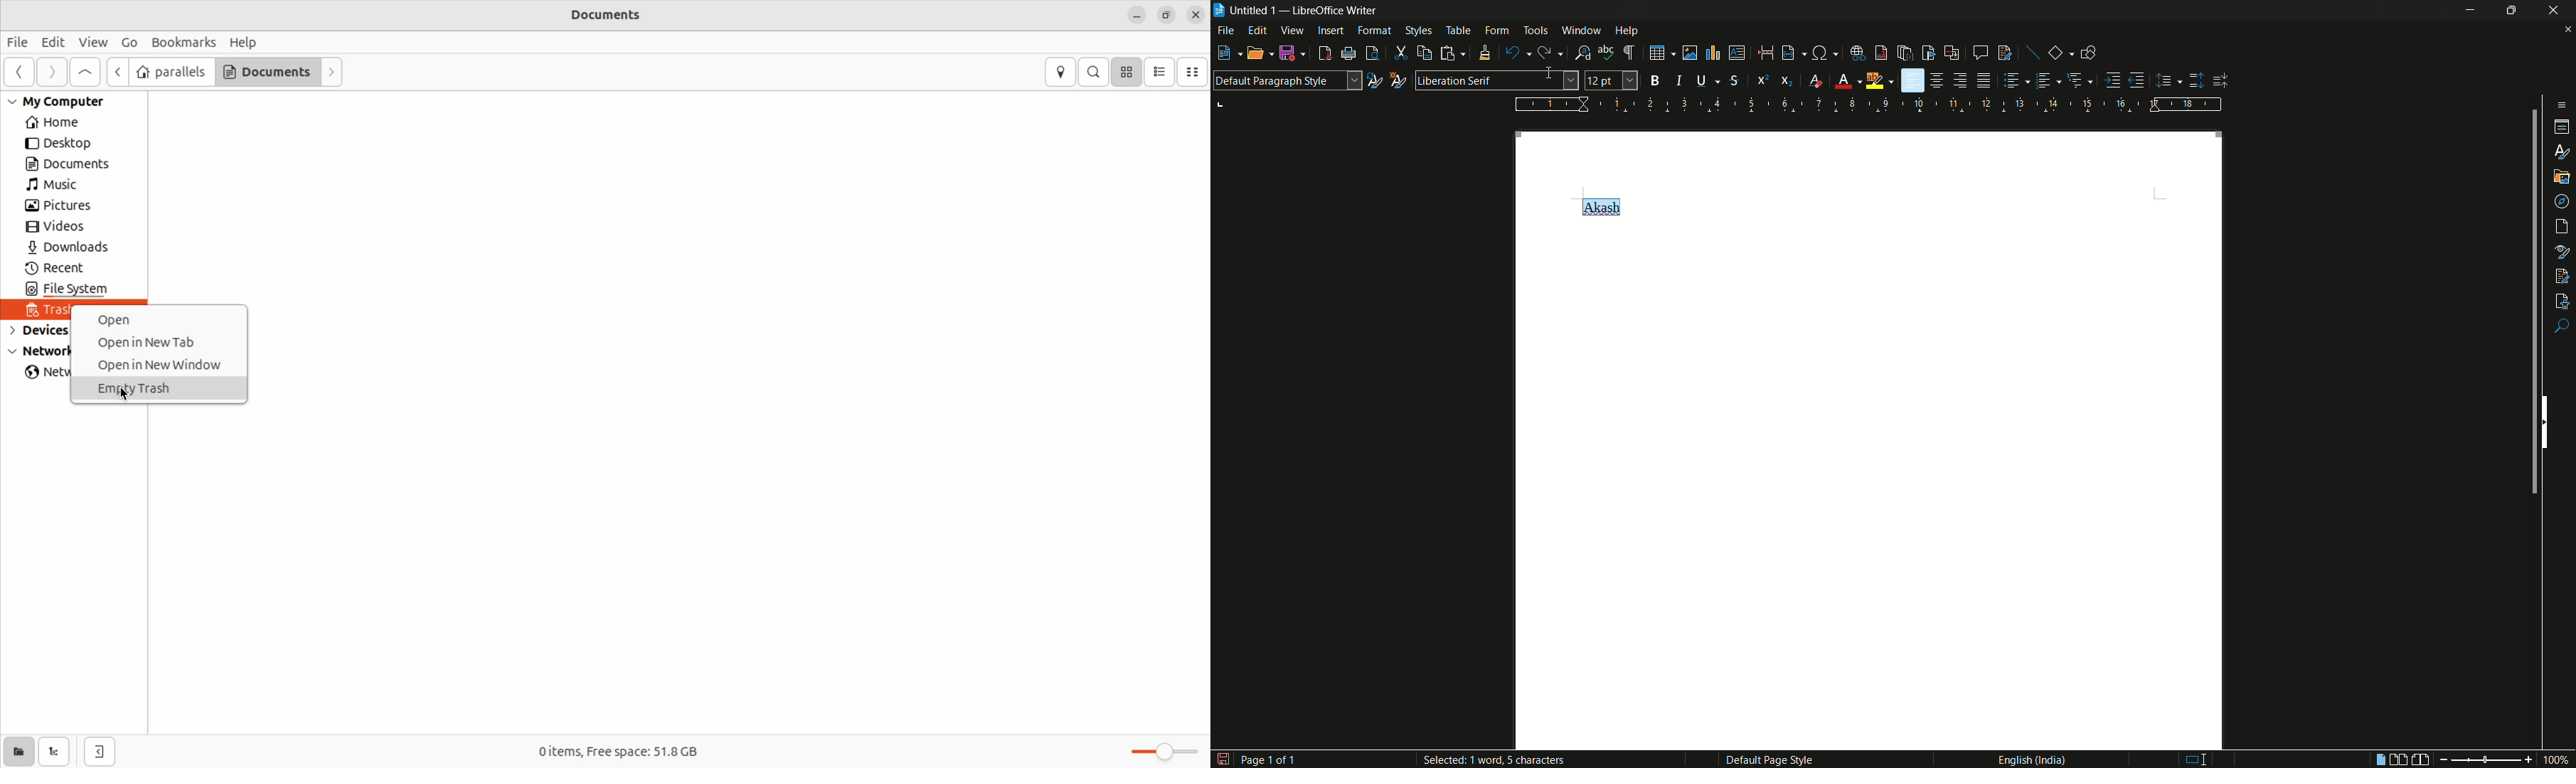 Image resolution: width=2576 pixels, height=784 pixels. I want to click on scale factor, so click(2558, 760).